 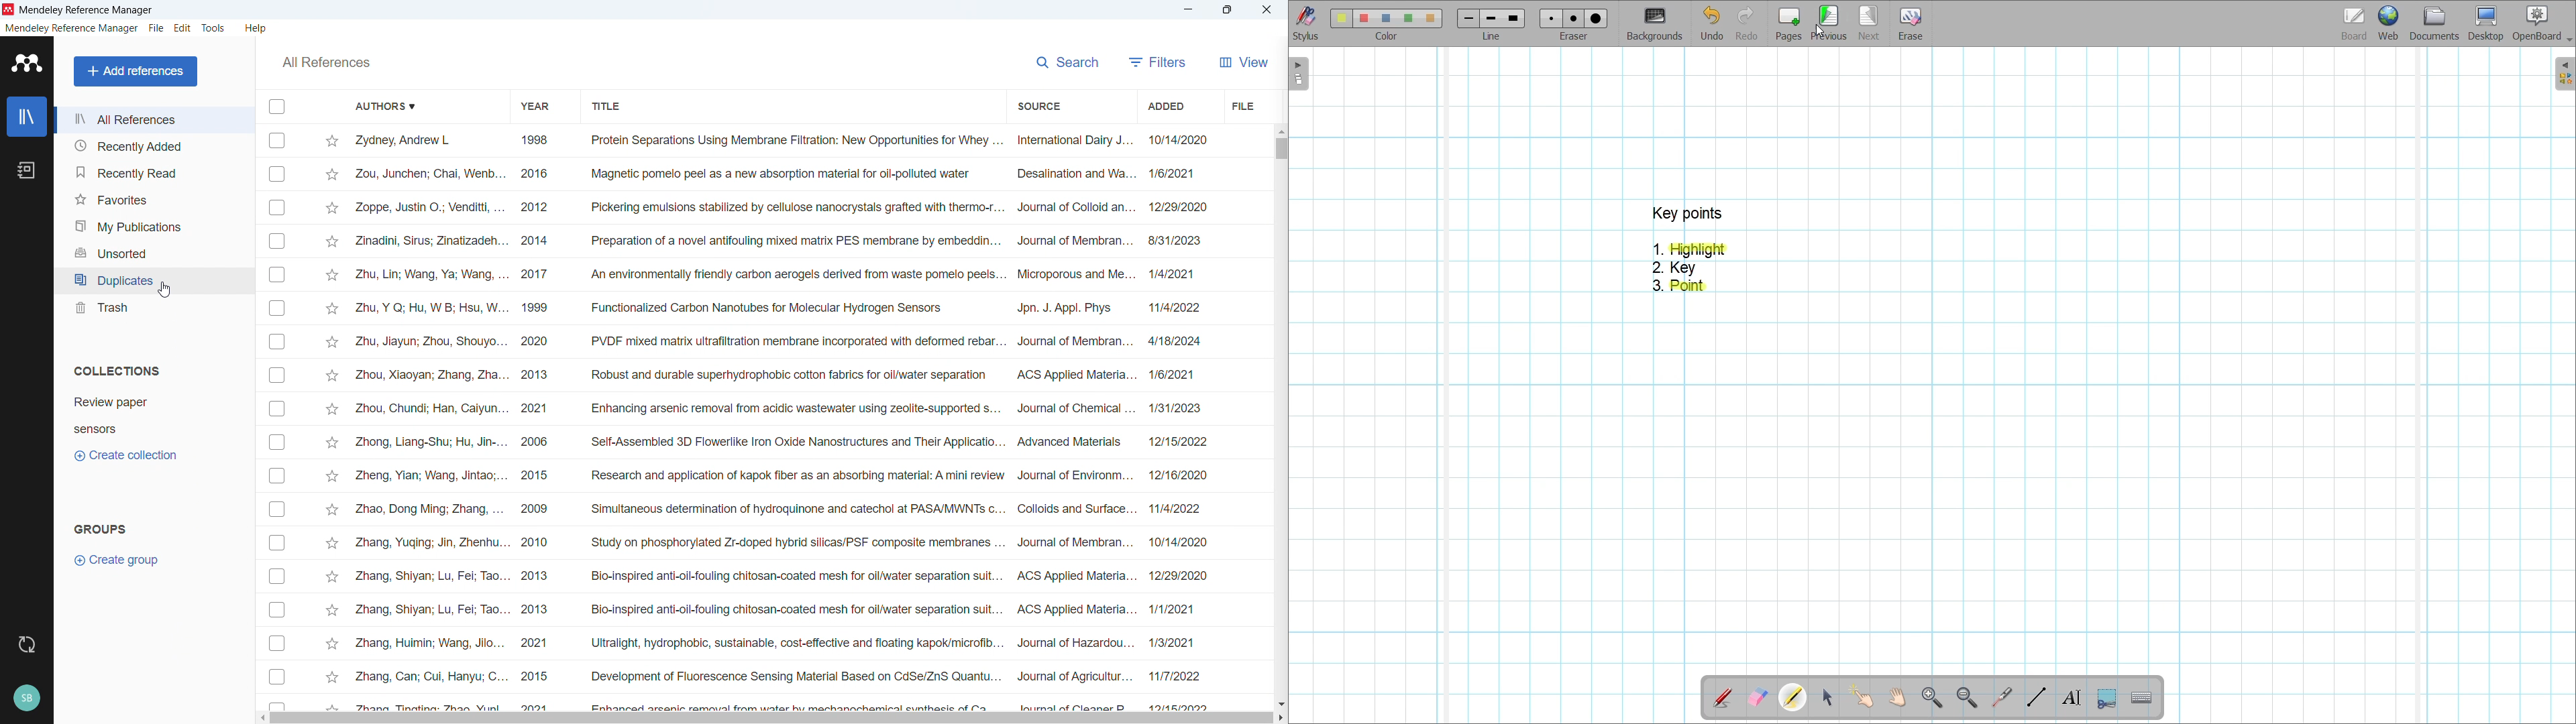 I want to click on Select individual entries , so click(x=276, y=418).